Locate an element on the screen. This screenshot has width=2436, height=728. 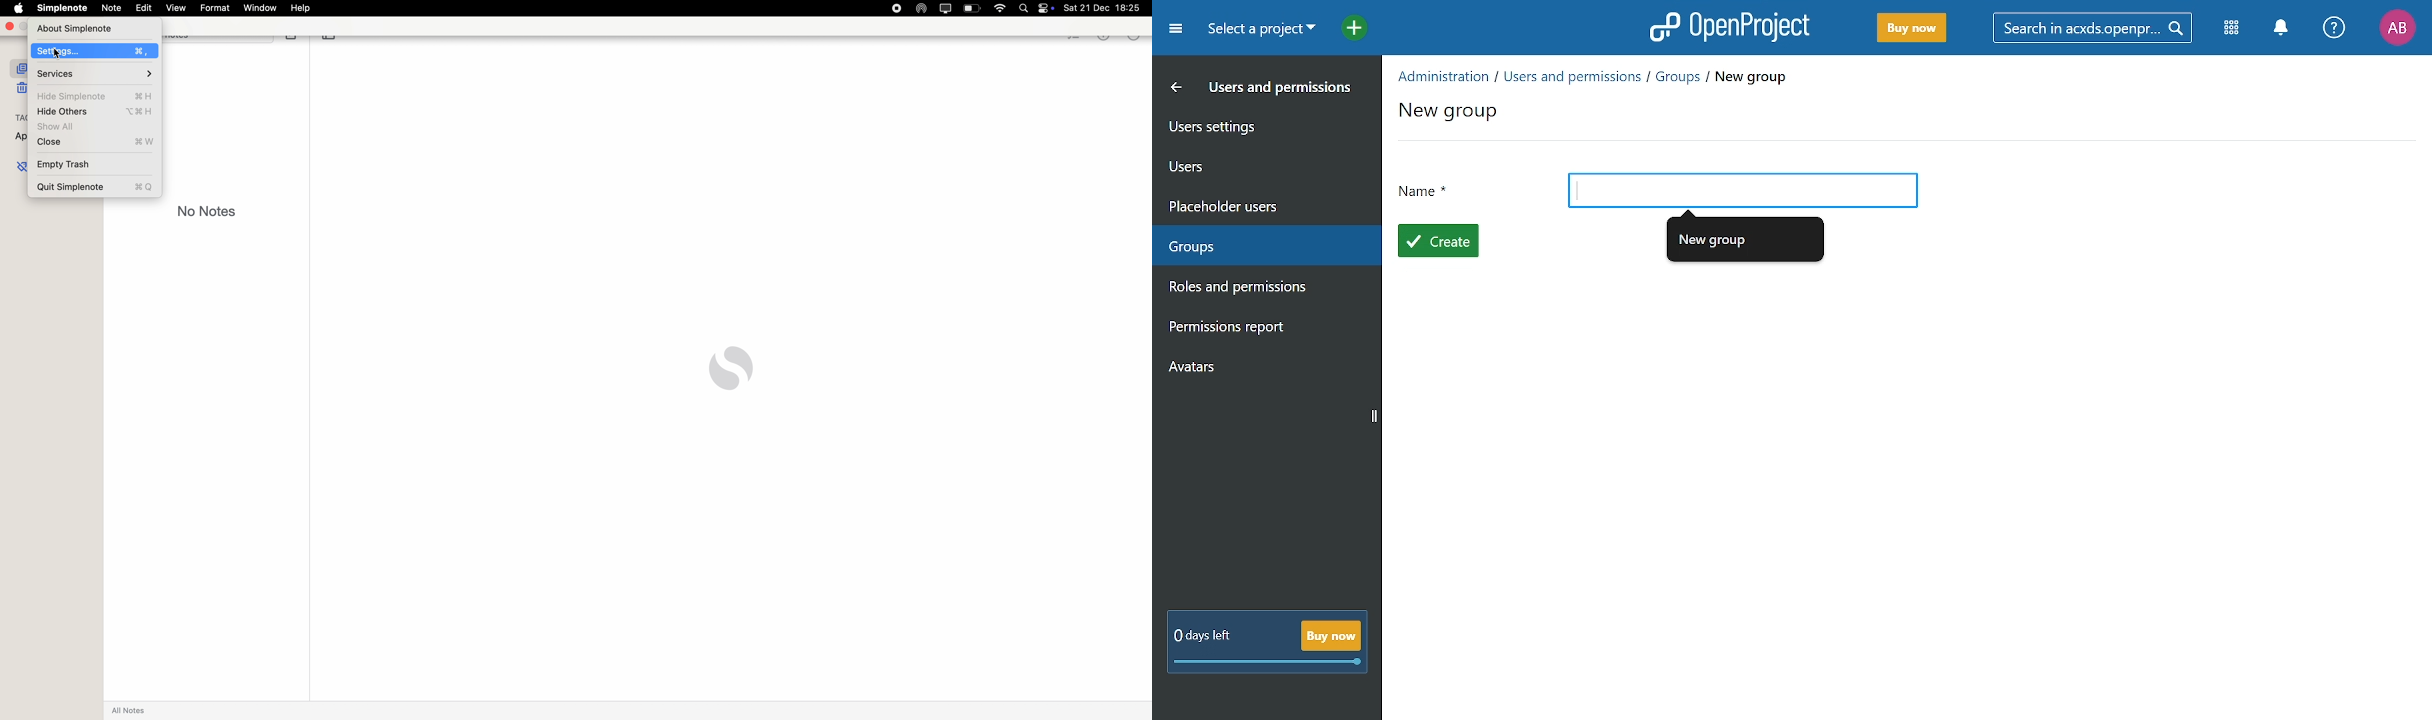
close app is located at coordinates (9, 27).